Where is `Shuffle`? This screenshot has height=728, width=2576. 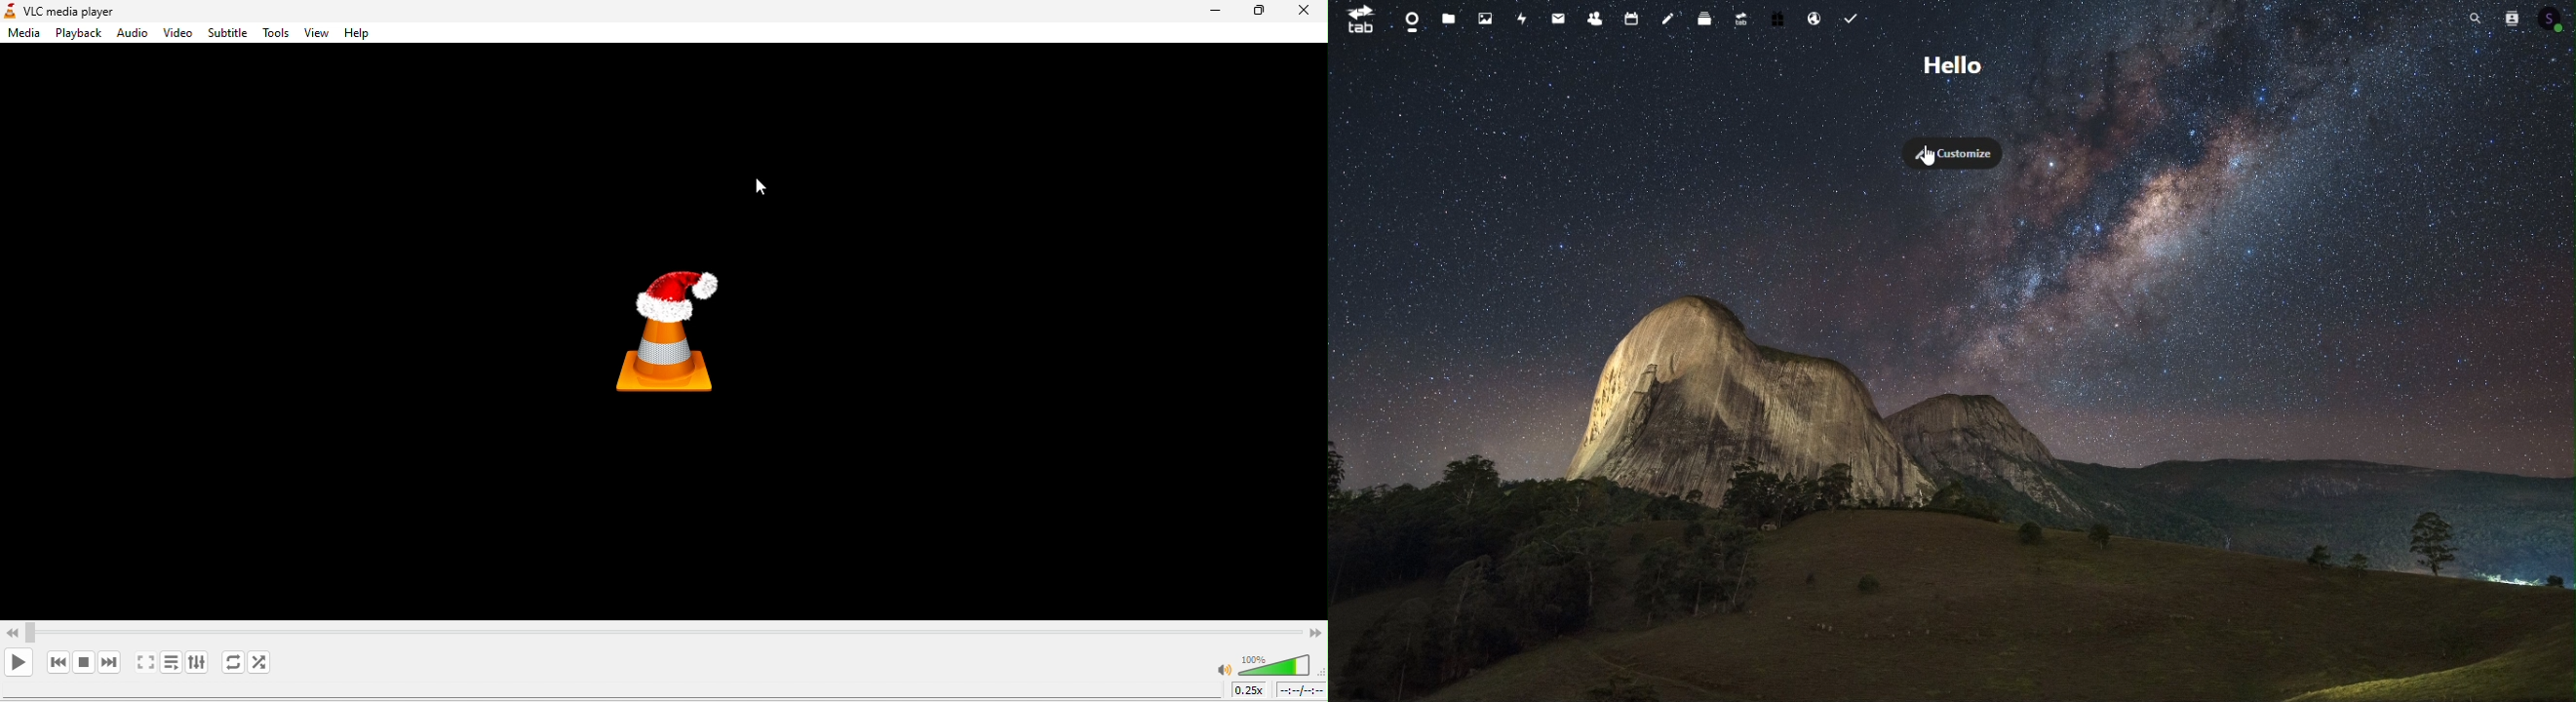 Shuffle is located at coordinates (266, 662).